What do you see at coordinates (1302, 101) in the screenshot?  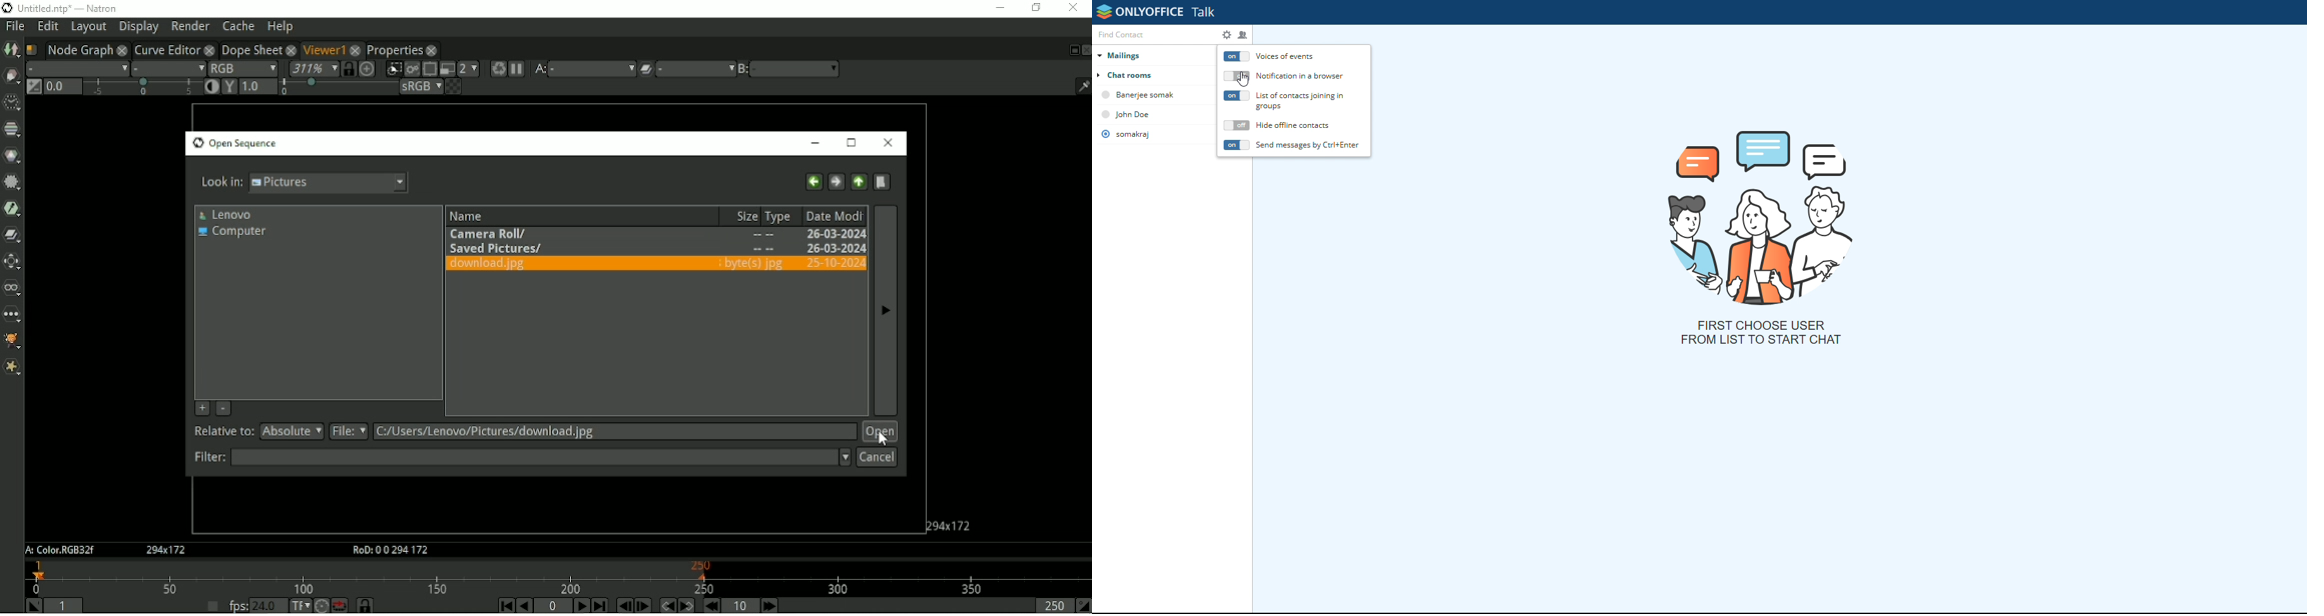 I see `list of contacts joining in group` at bounding box center [1302, 101].